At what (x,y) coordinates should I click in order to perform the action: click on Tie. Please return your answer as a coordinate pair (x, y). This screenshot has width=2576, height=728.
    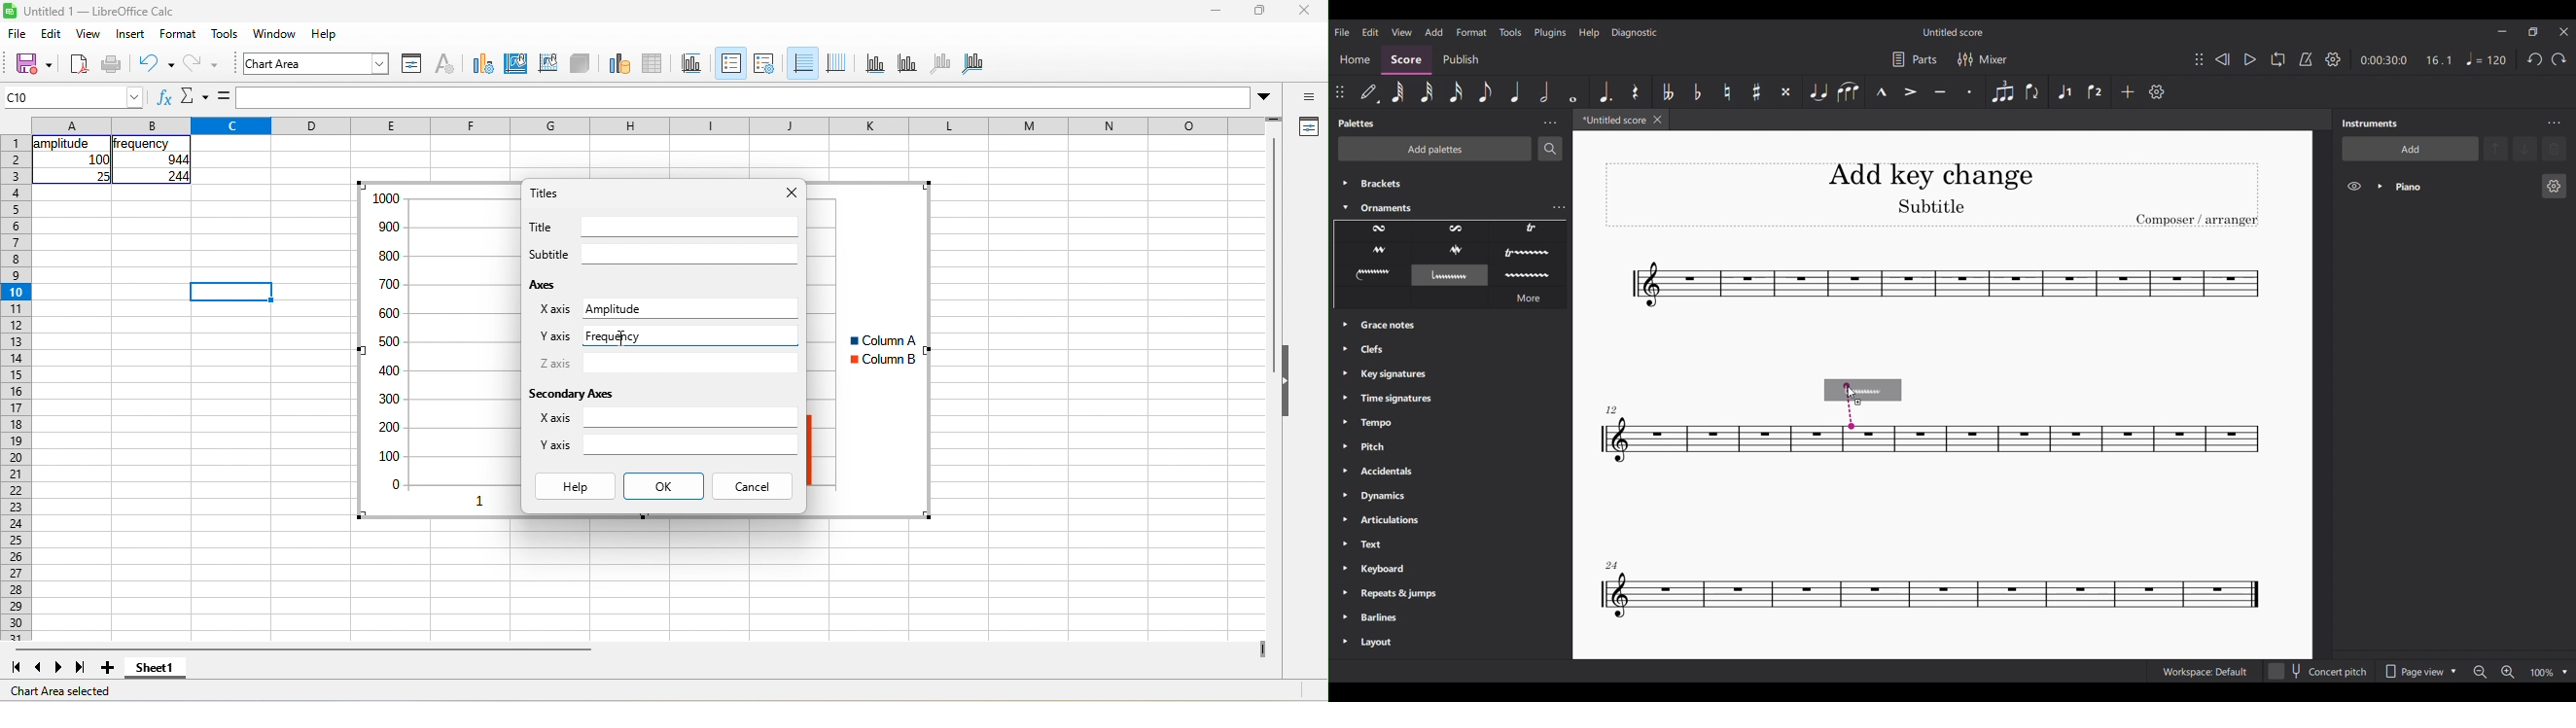
    Looking at the image, I should click on (1818, 92).